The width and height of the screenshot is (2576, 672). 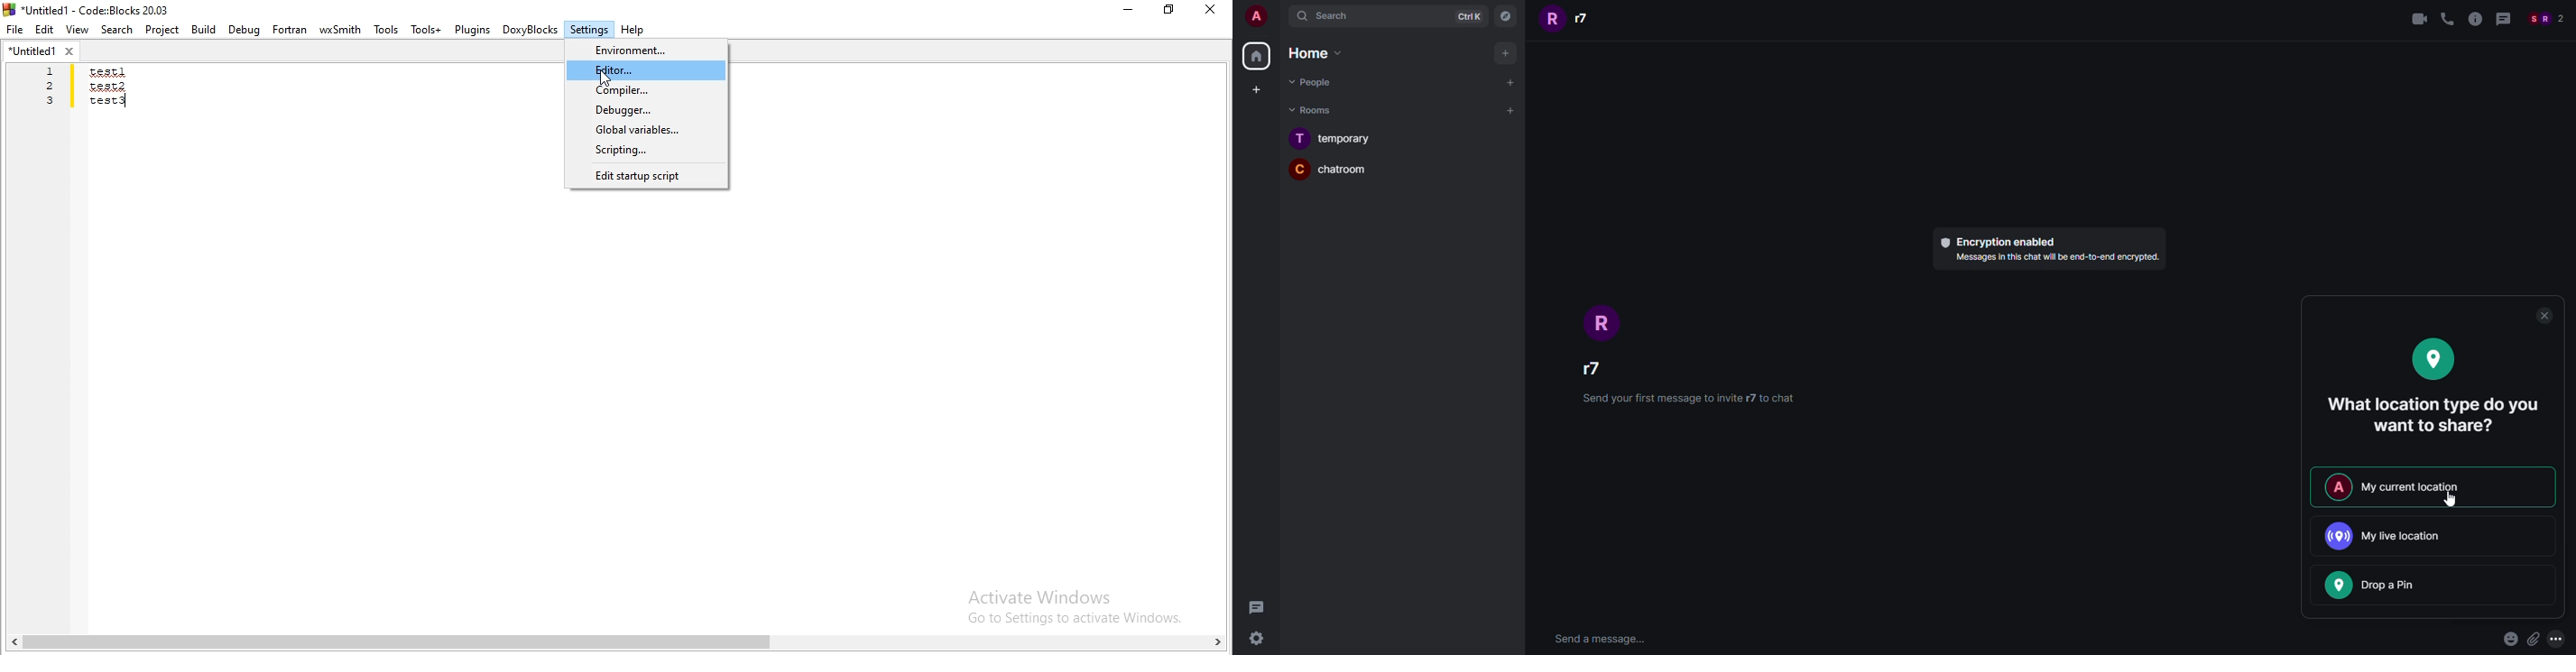 What do you see at coordinates (1511, 111) in the screenshot?
I see `New room` at bounding box center [1511, 111].